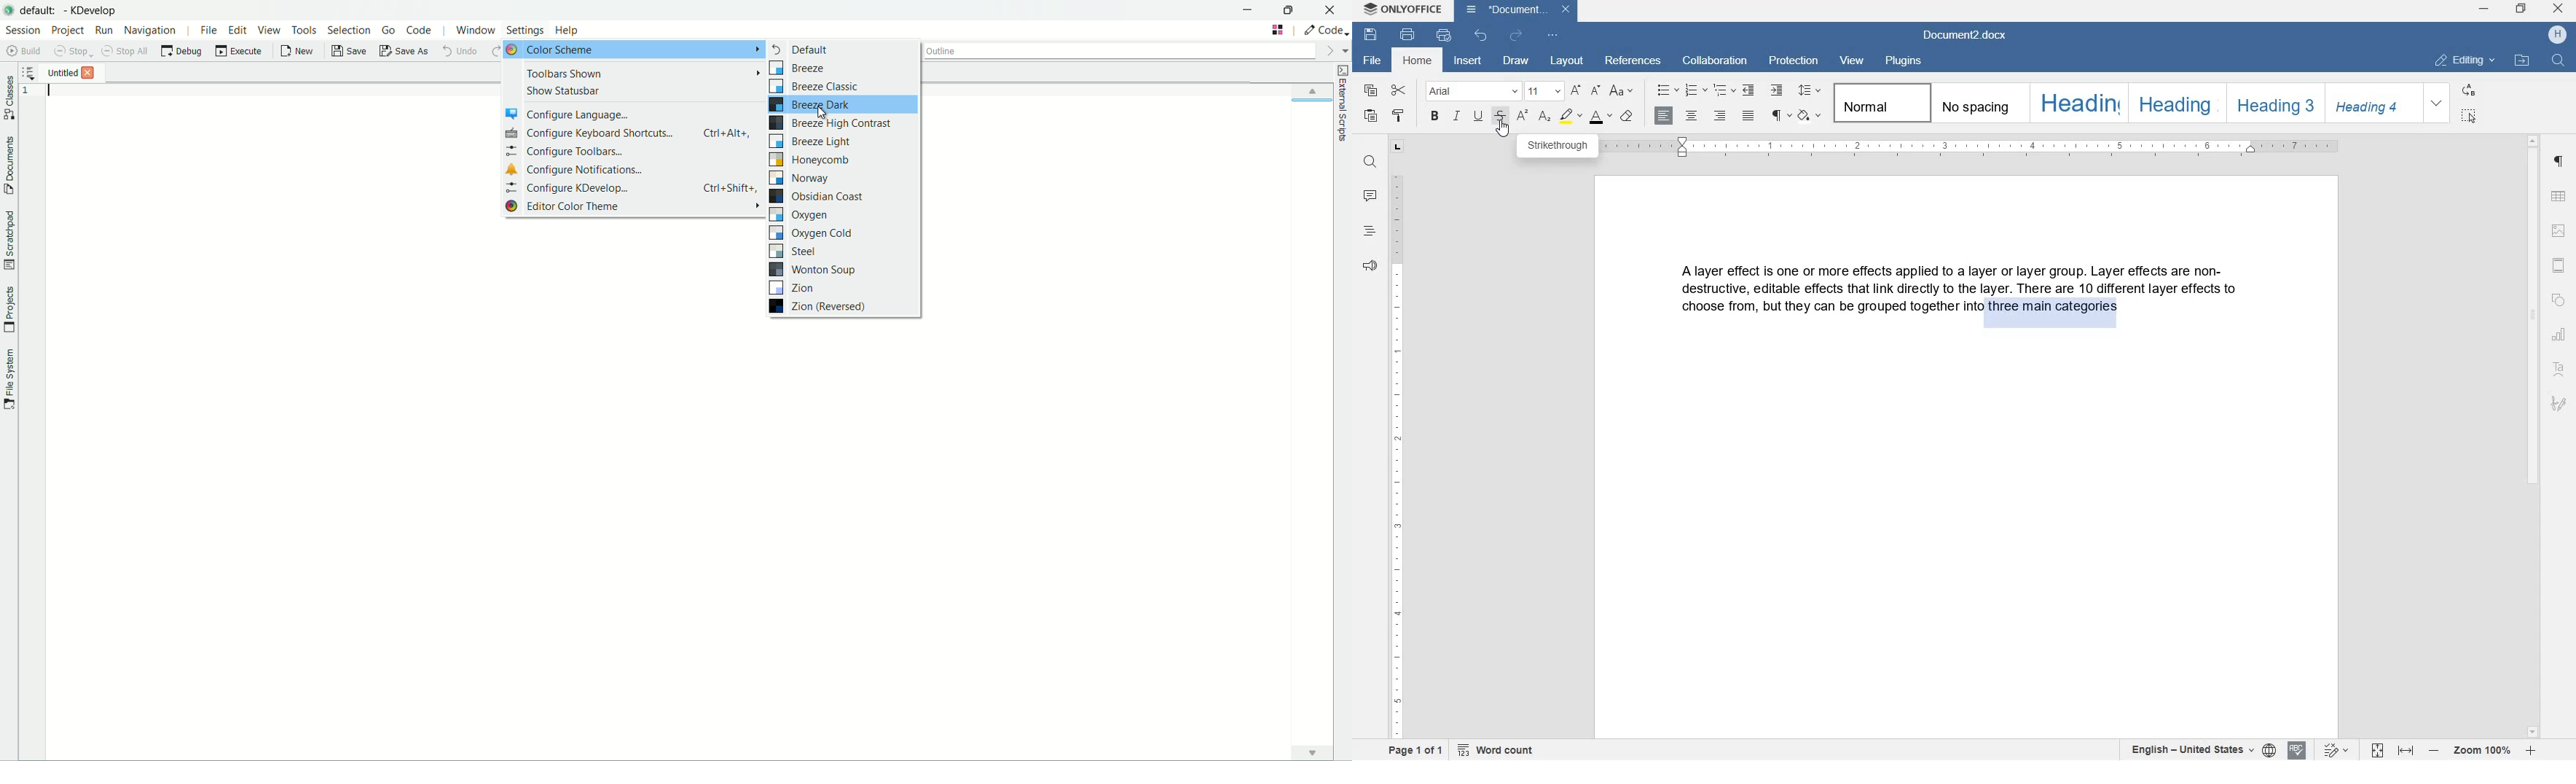 The height and width of the screenshot is (784, 2576). I want to click on find, so click(1368, 163).